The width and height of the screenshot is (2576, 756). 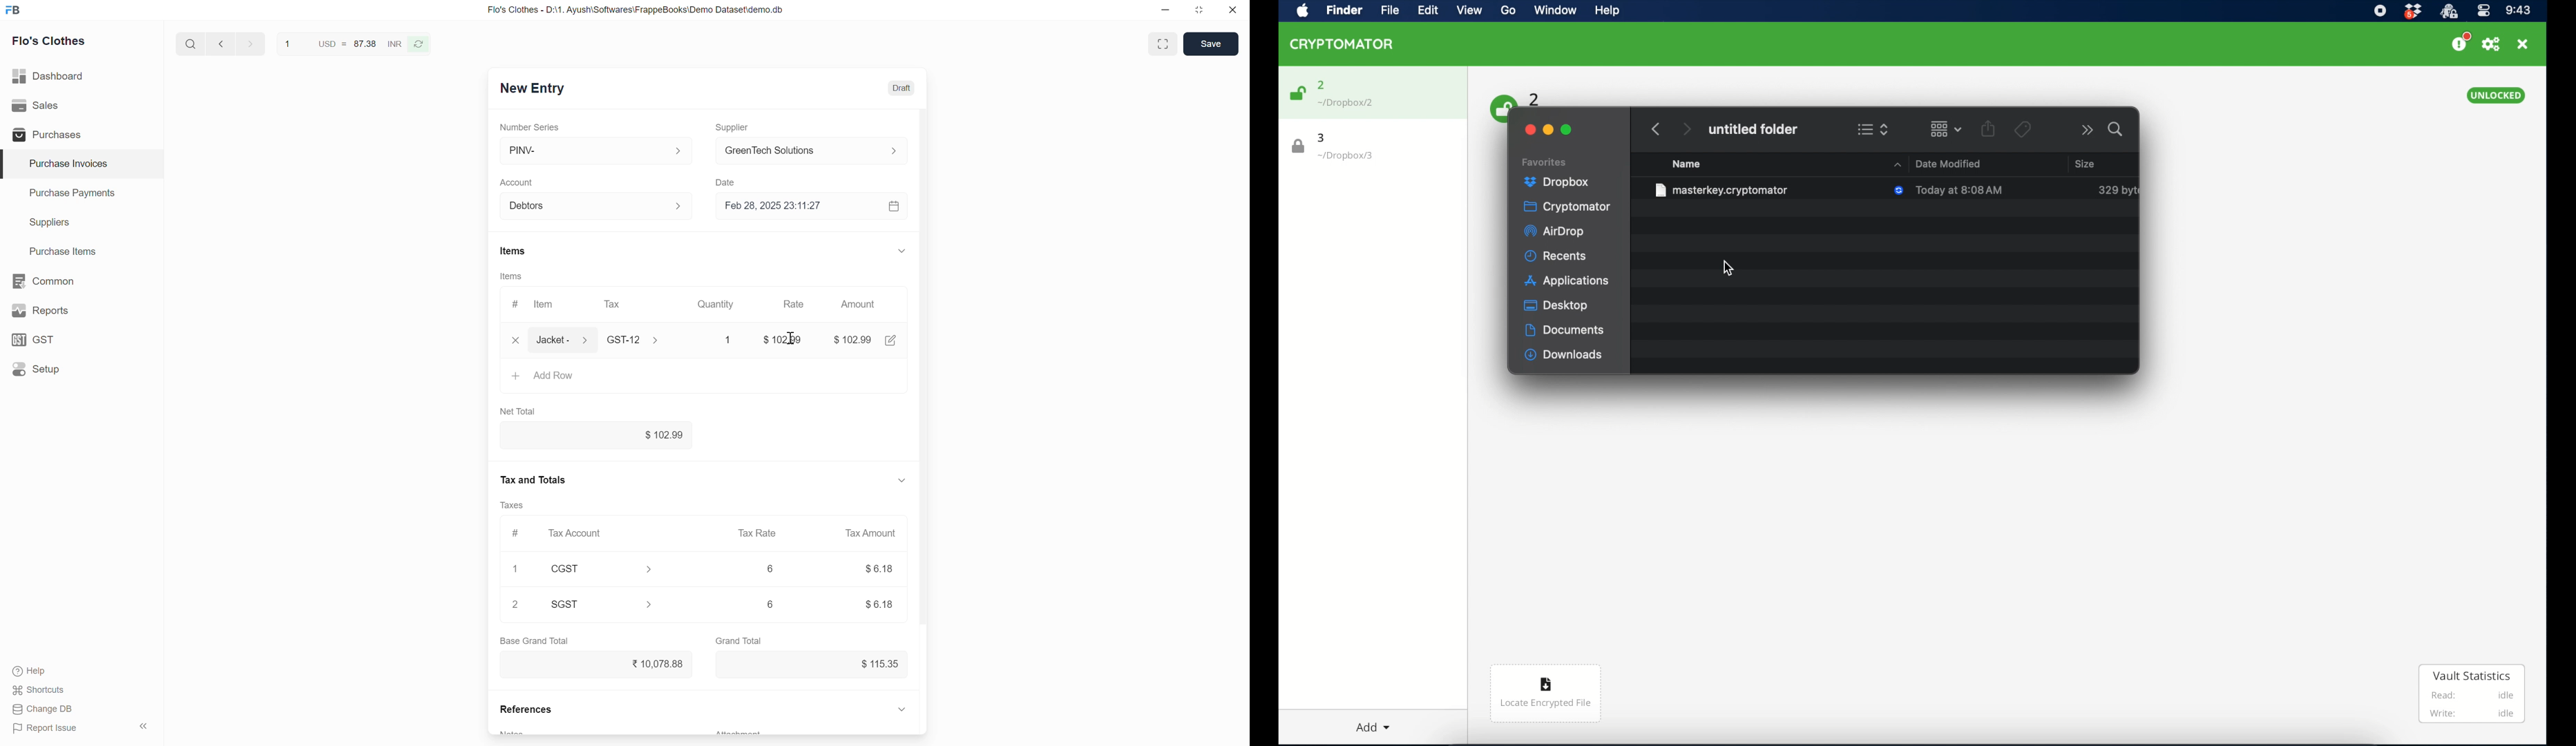 What do you see at coordinates (879, 568) in the screenshot?
I see `$6.18` at bounding box center [879, 568].